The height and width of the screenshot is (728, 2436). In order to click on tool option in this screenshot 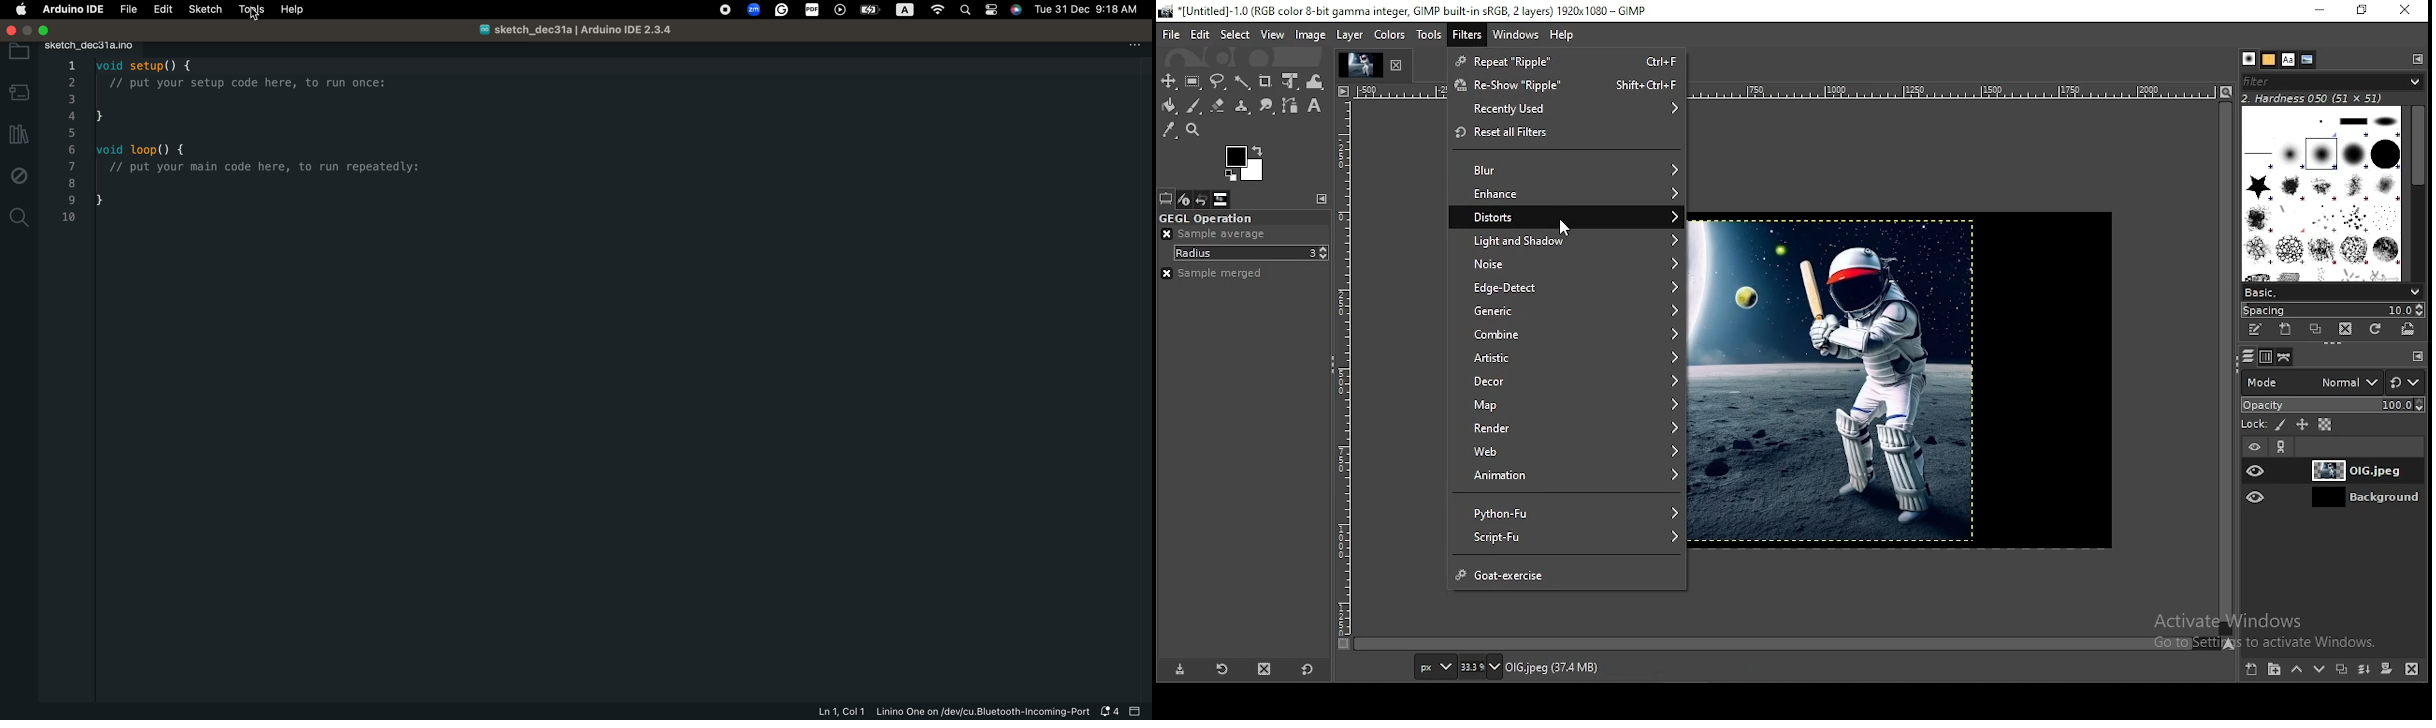, I will do `click(1166, 199)`.